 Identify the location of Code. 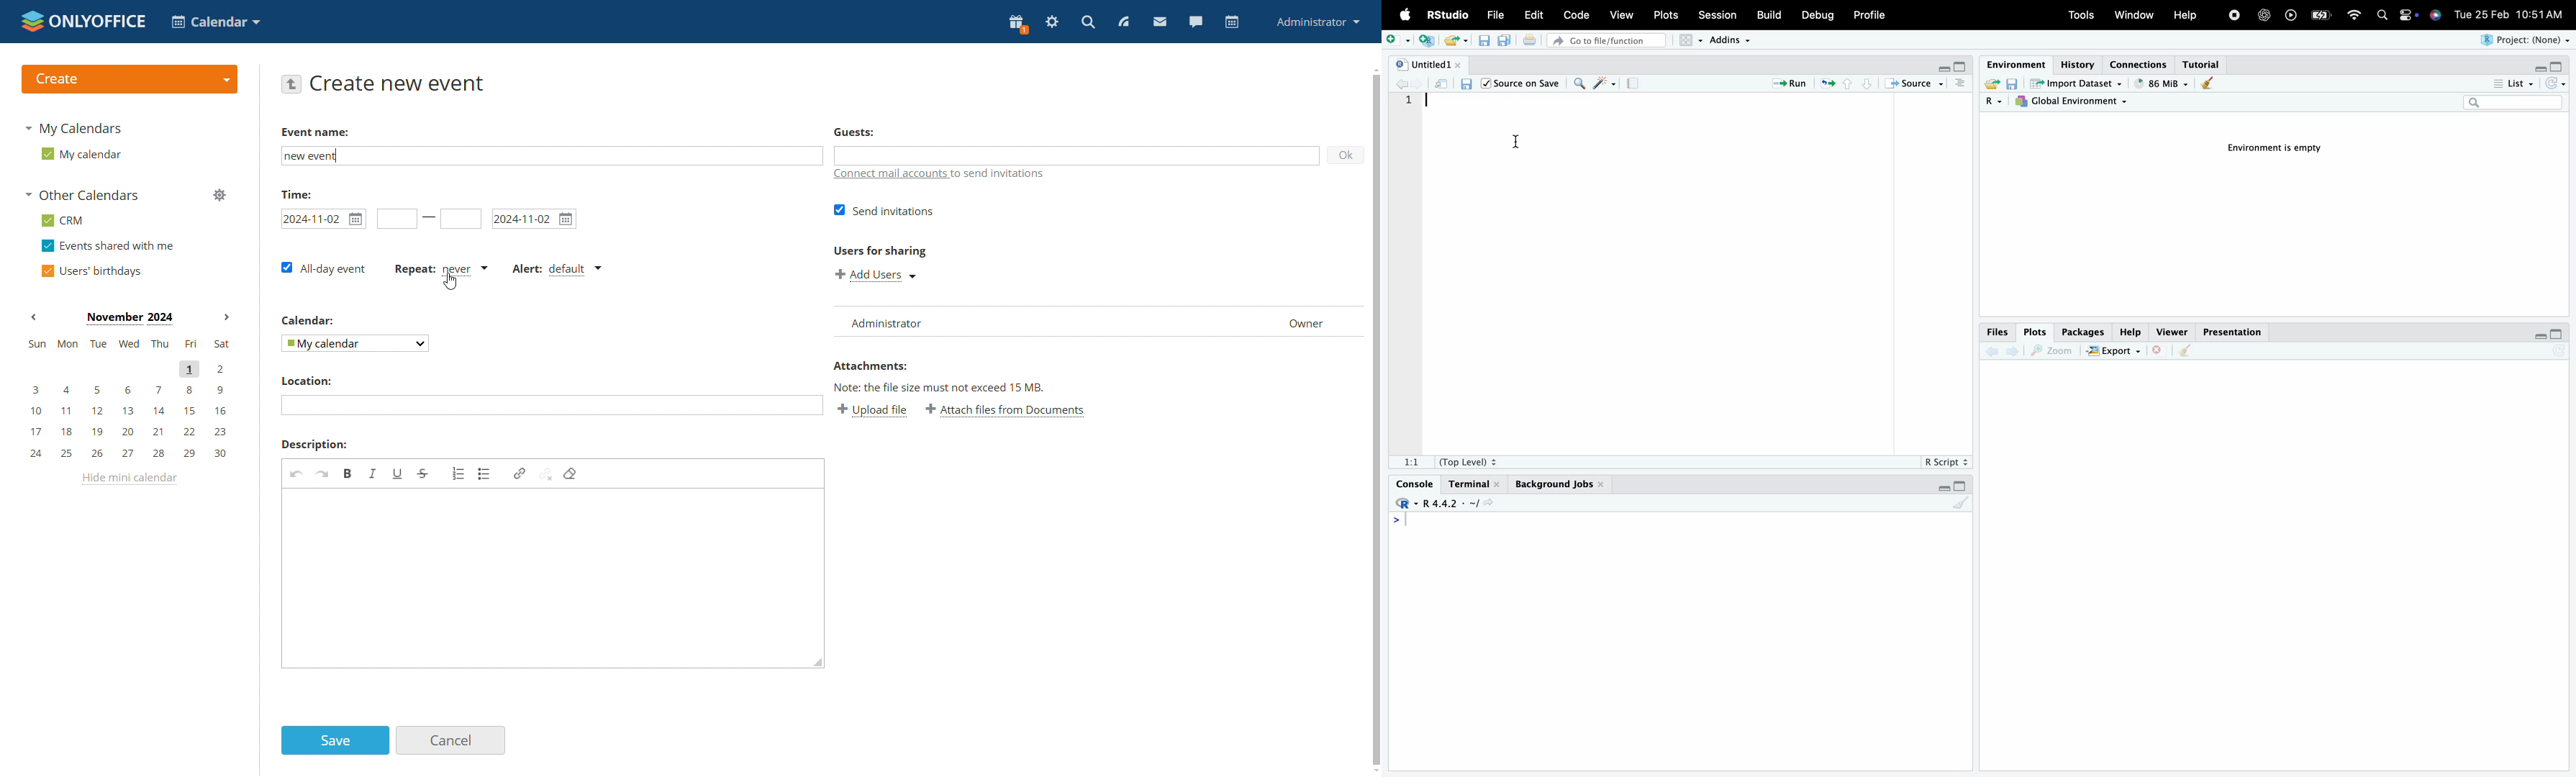
(1579, 15).